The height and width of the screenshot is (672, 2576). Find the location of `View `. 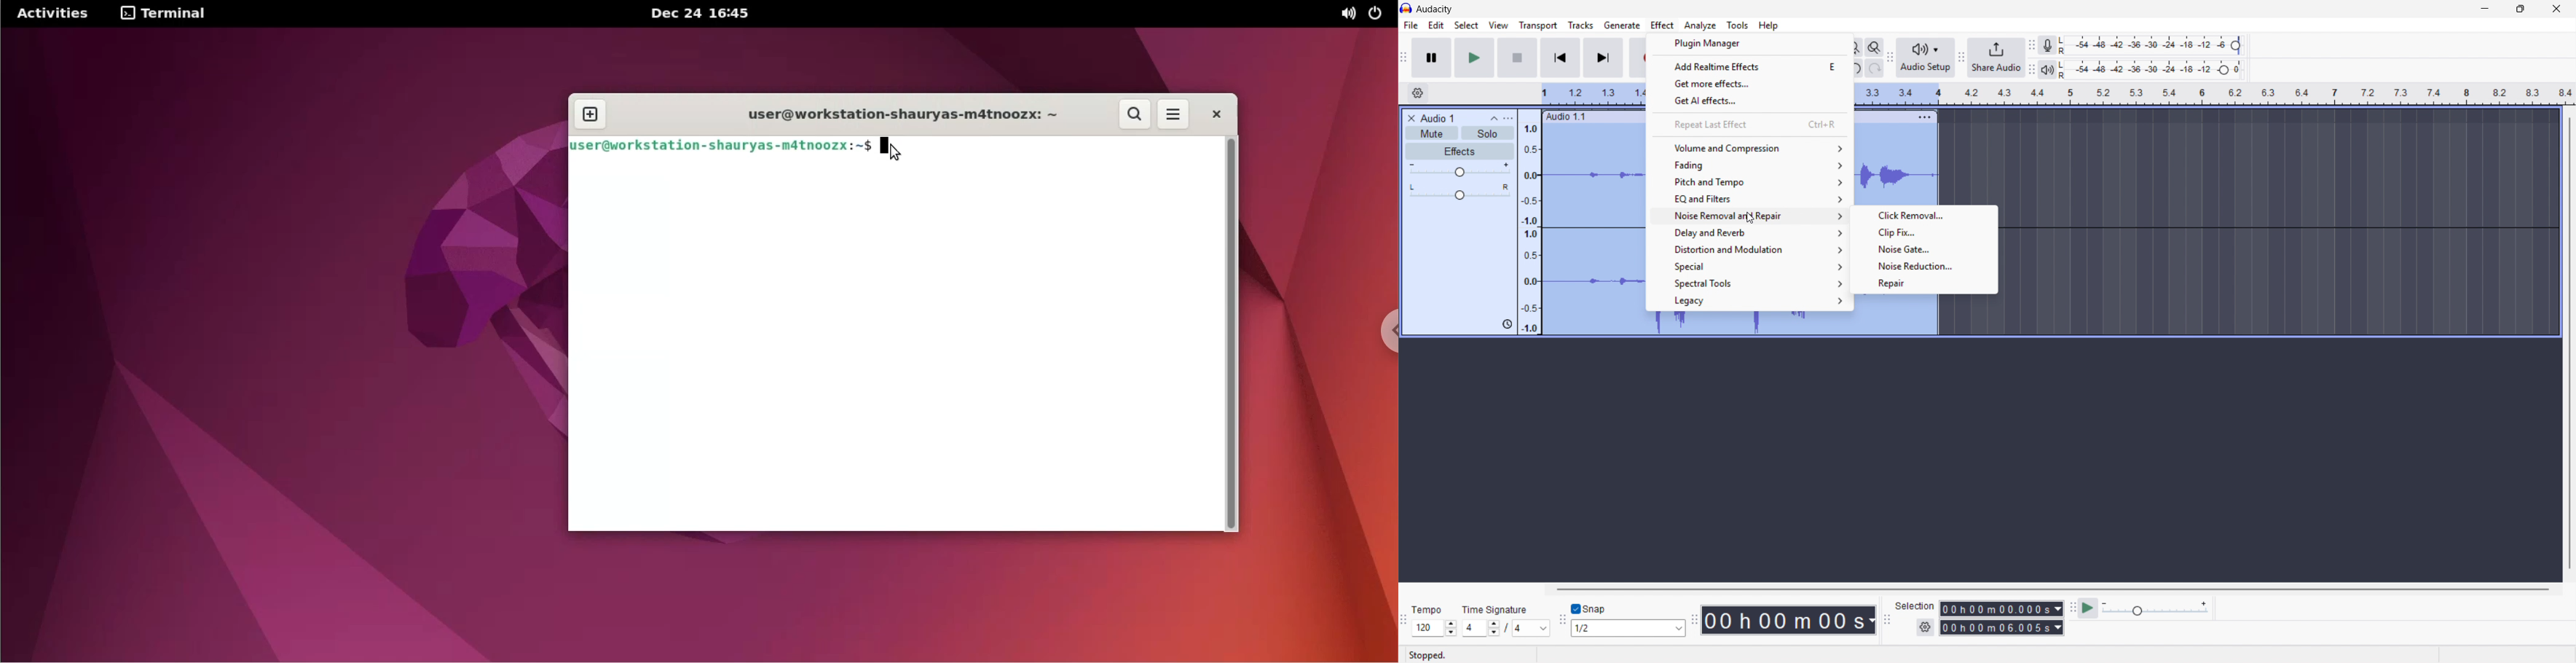

View  is located at coordinates (1499, 25).